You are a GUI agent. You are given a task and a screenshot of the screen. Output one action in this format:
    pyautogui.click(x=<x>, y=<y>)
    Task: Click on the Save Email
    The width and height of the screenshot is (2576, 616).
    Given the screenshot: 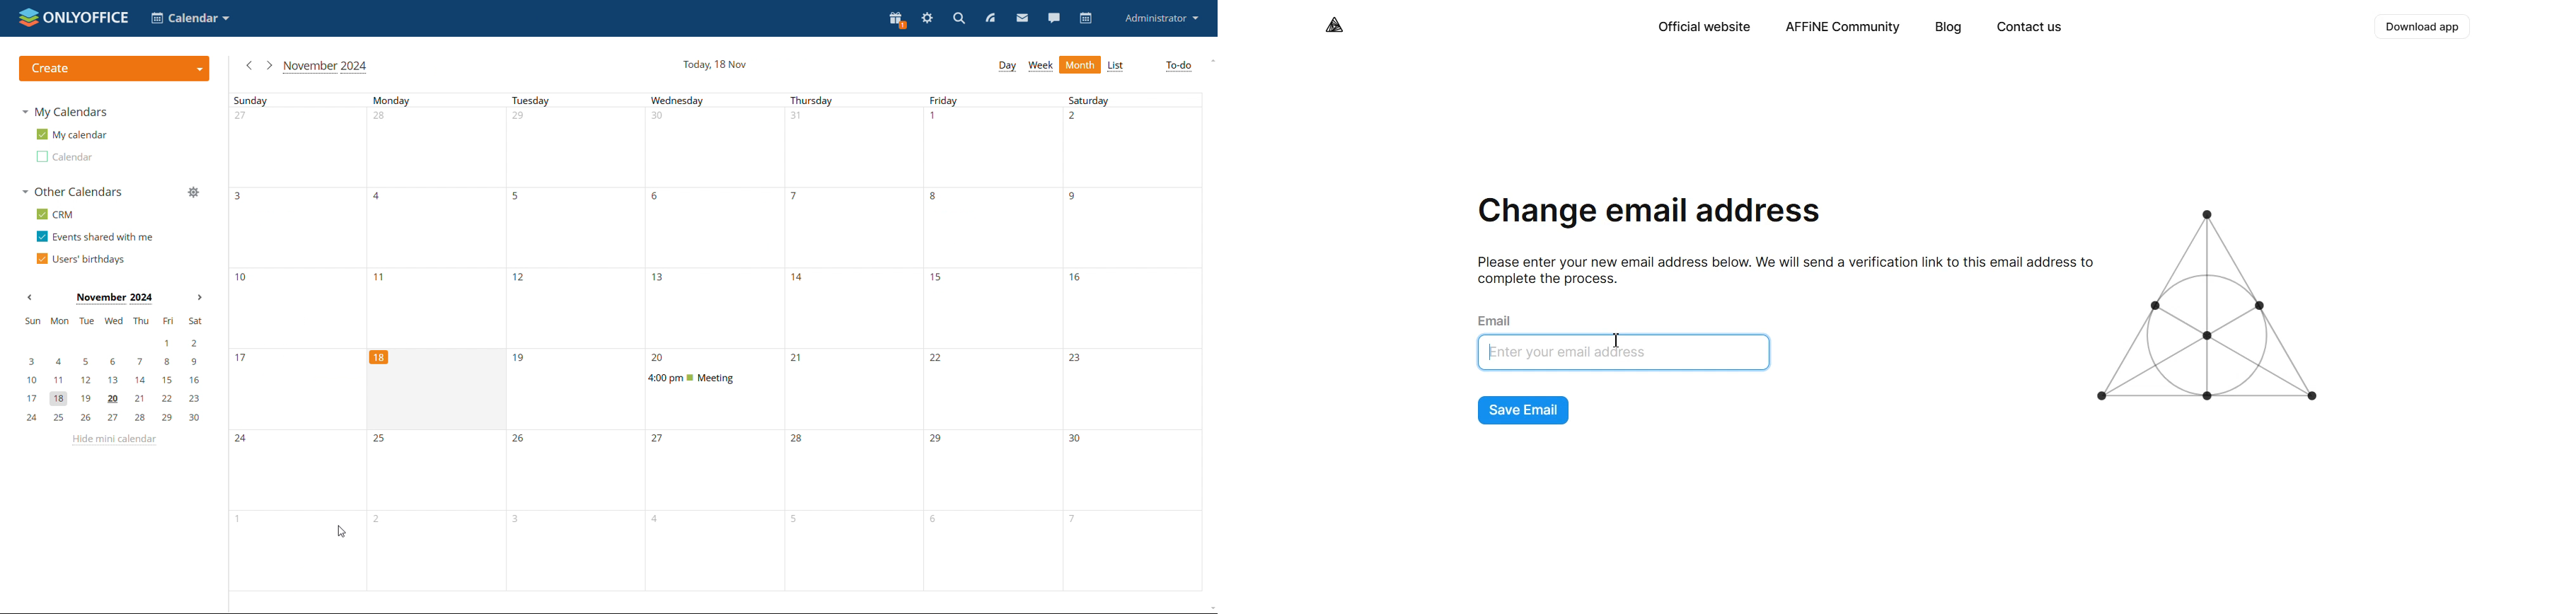 What is the action you would take?
    pyautogui.click(x=1524, y=411)
    